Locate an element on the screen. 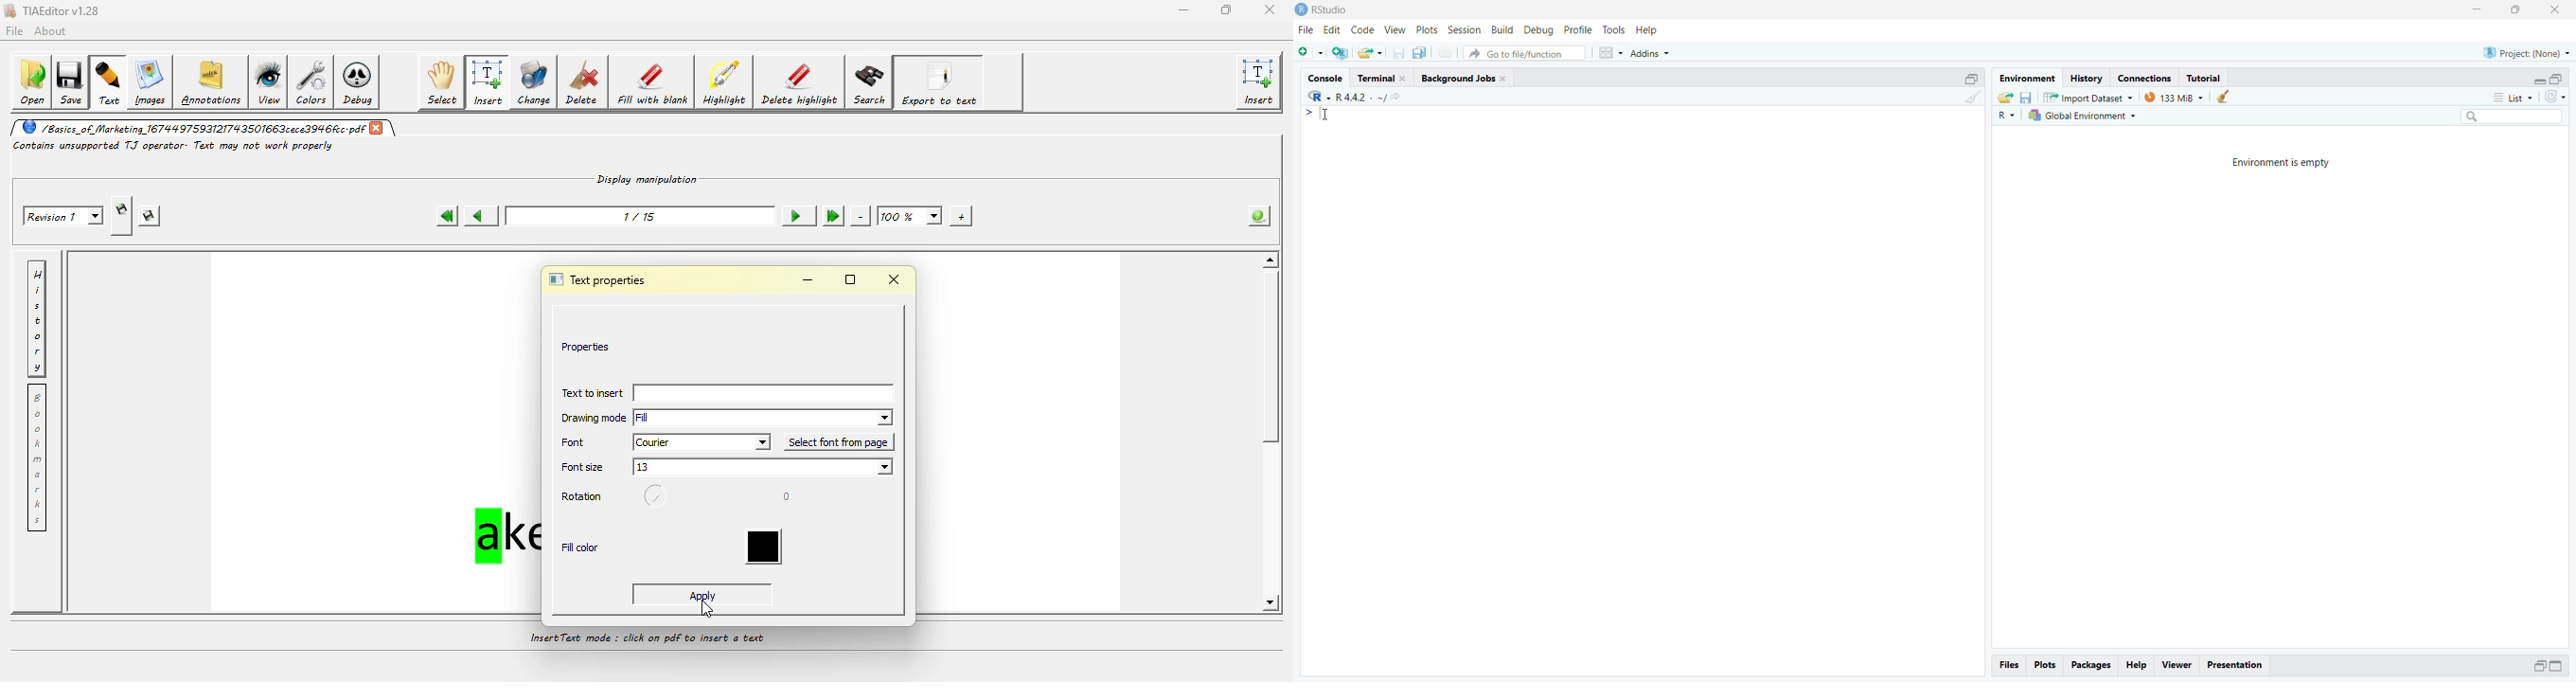  R+ XK ~R4sl- ~/ is located at coordinates (1355, 97).